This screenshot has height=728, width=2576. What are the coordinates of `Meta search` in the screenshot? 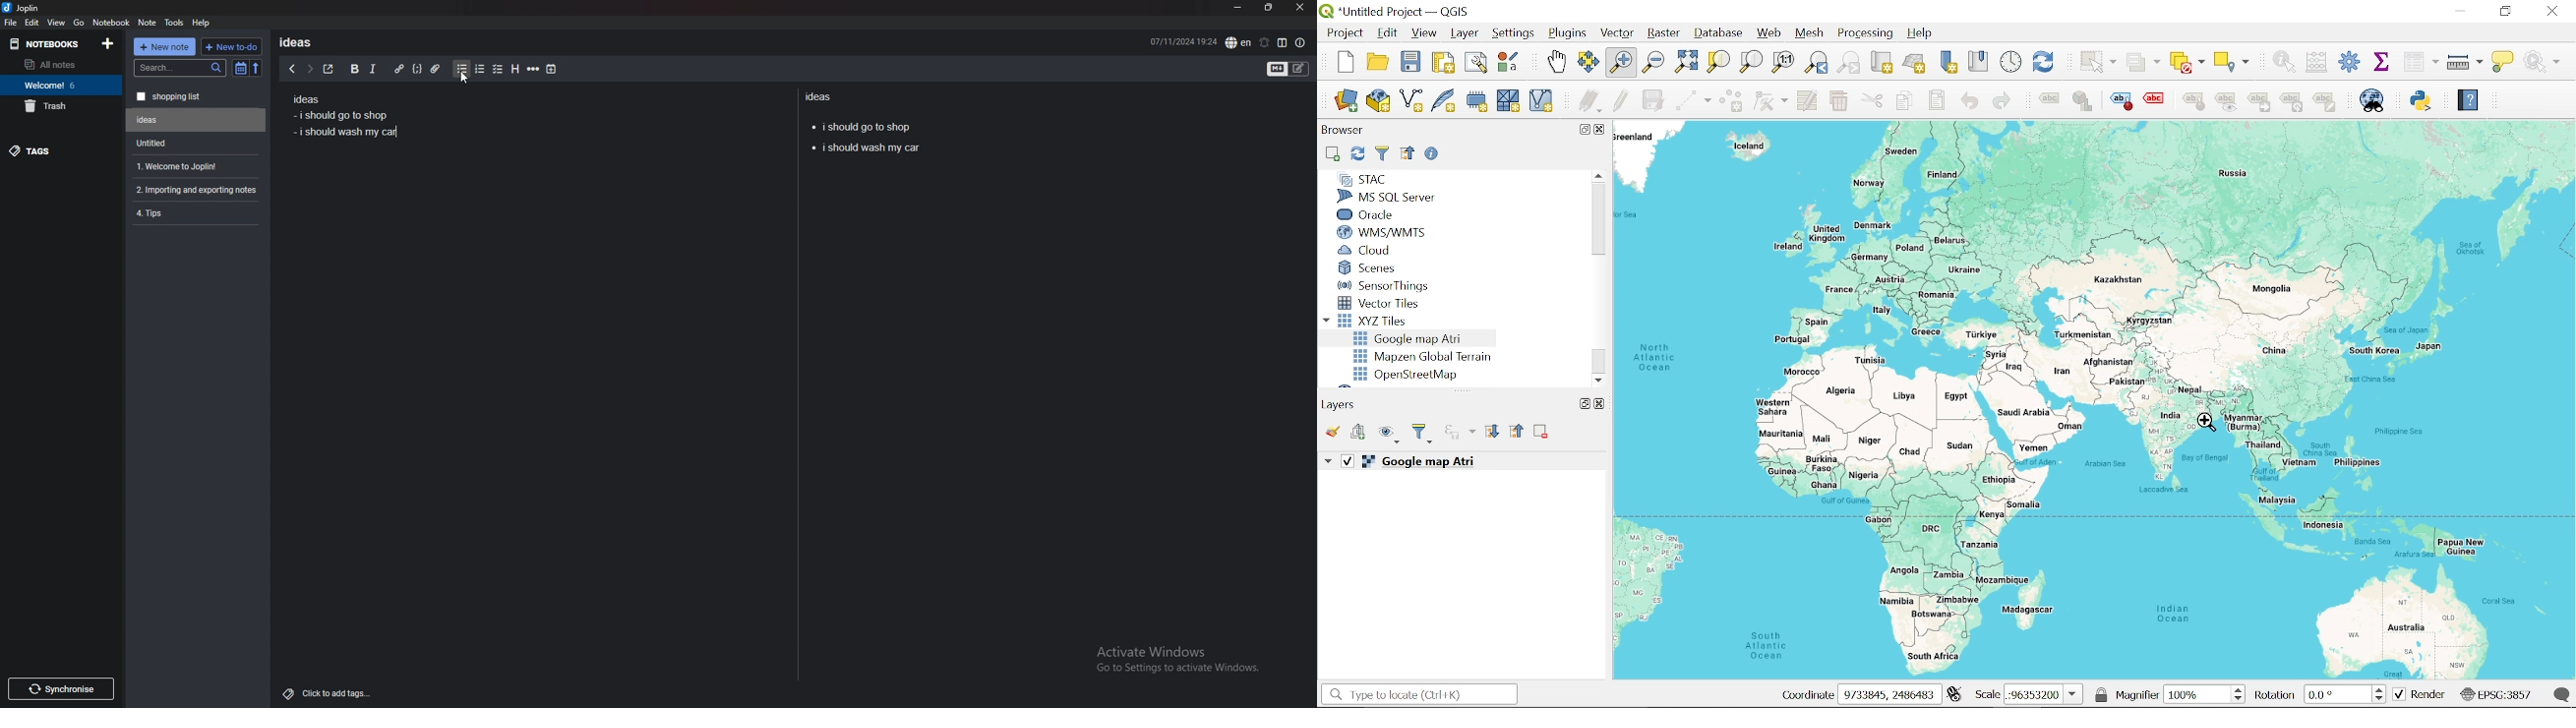 It's located at (2372, 100).